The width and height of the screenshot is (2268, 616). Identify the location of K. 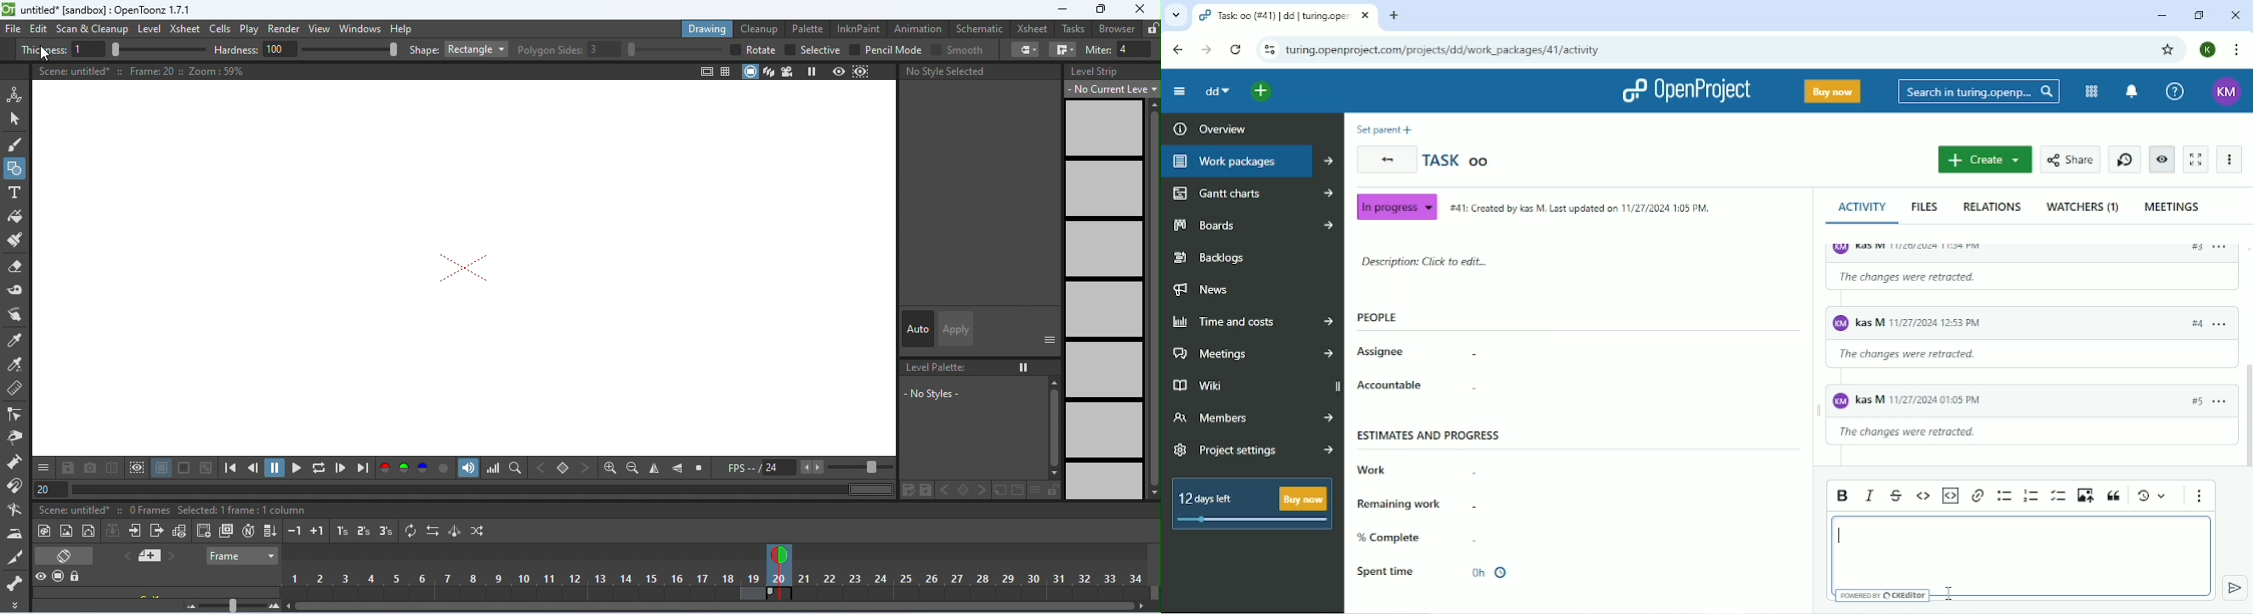
(2208, 49).